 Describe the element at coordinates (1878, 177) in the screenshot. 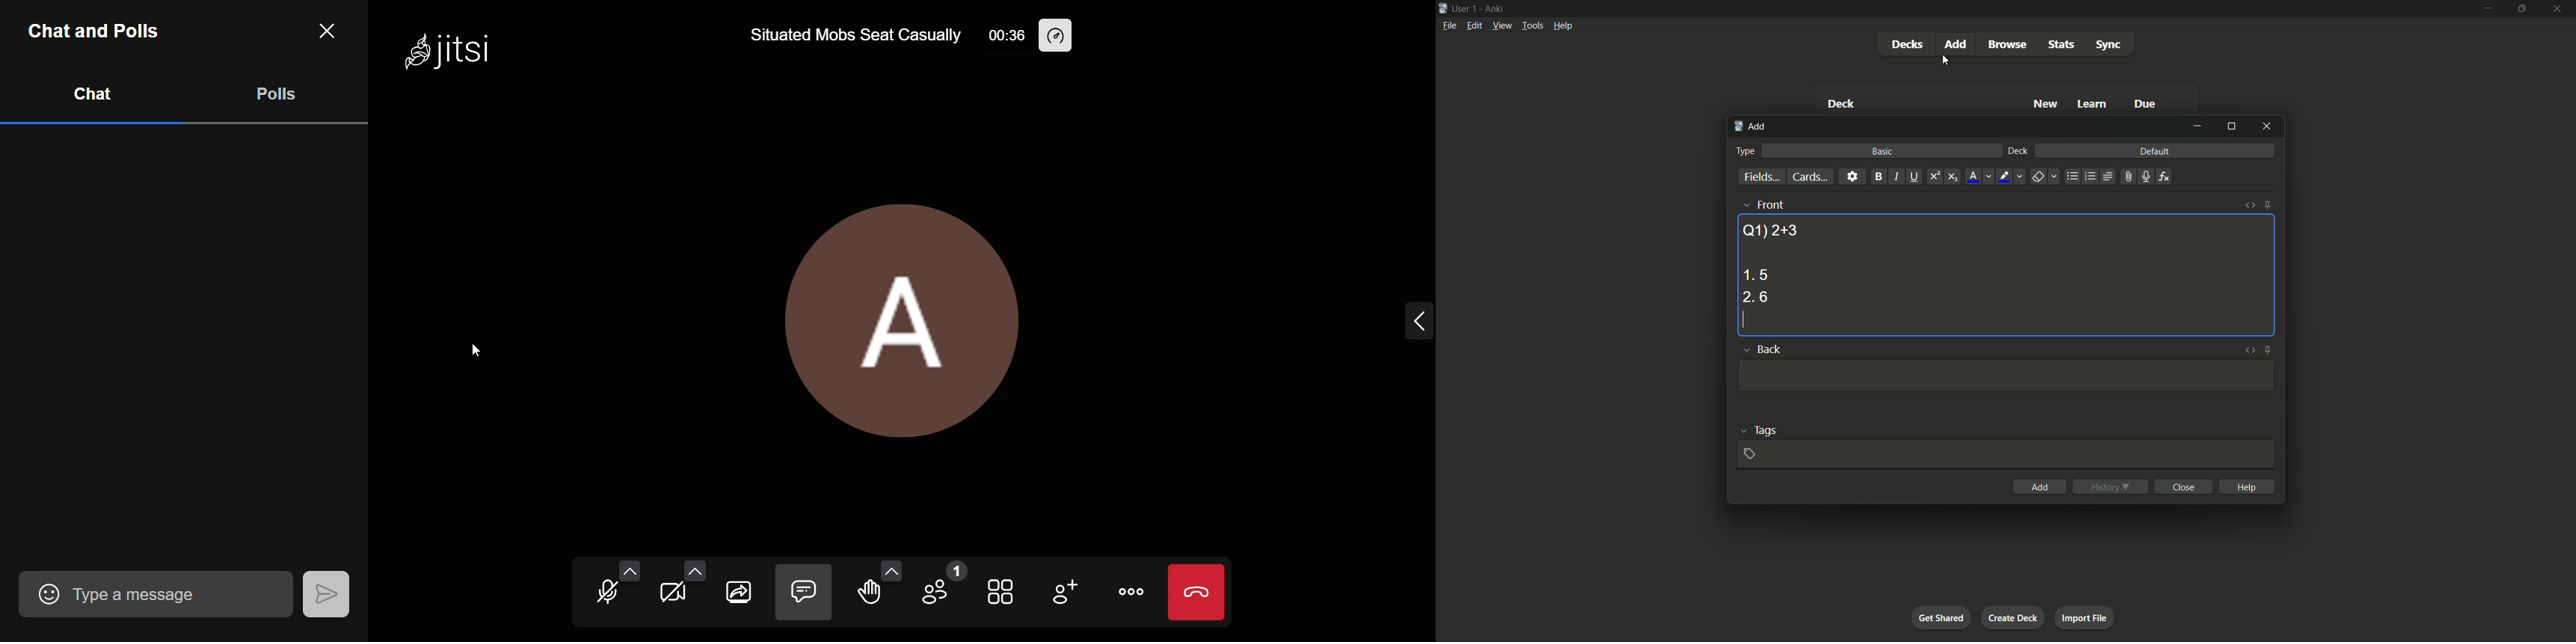

I see `bold` at that location.